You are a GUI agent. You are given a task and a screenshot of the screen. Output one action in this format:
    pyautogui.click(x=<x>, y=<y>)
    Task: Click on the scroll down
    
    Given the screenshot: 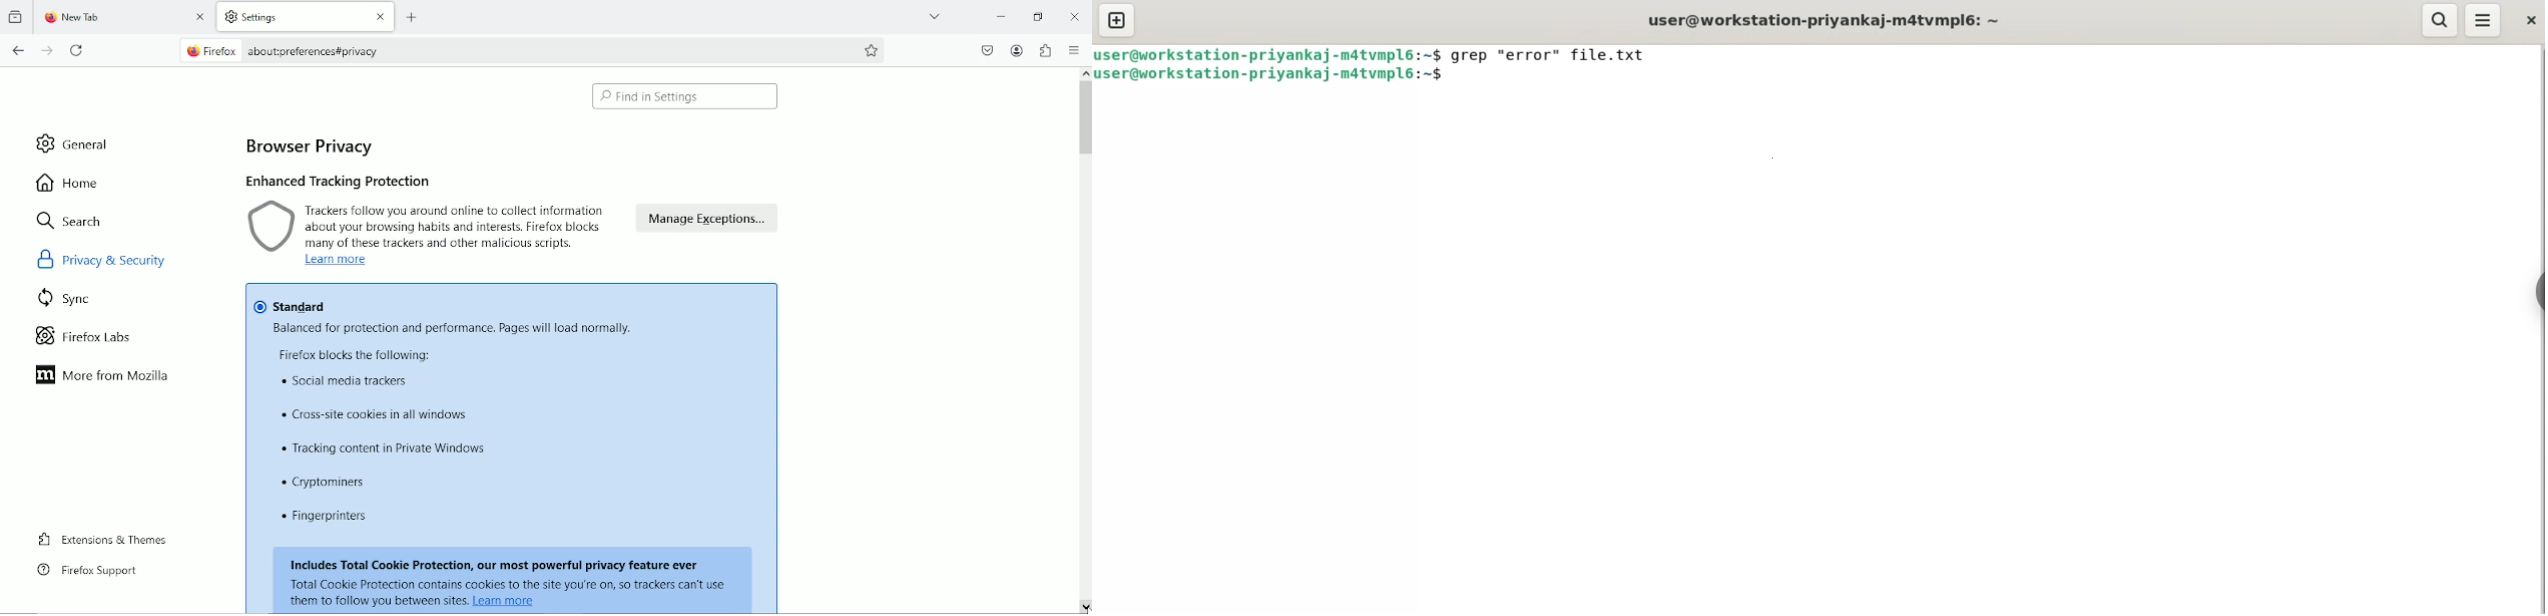 What is the action you would take?
    pyautogui.click(x=1085, y=605)
    